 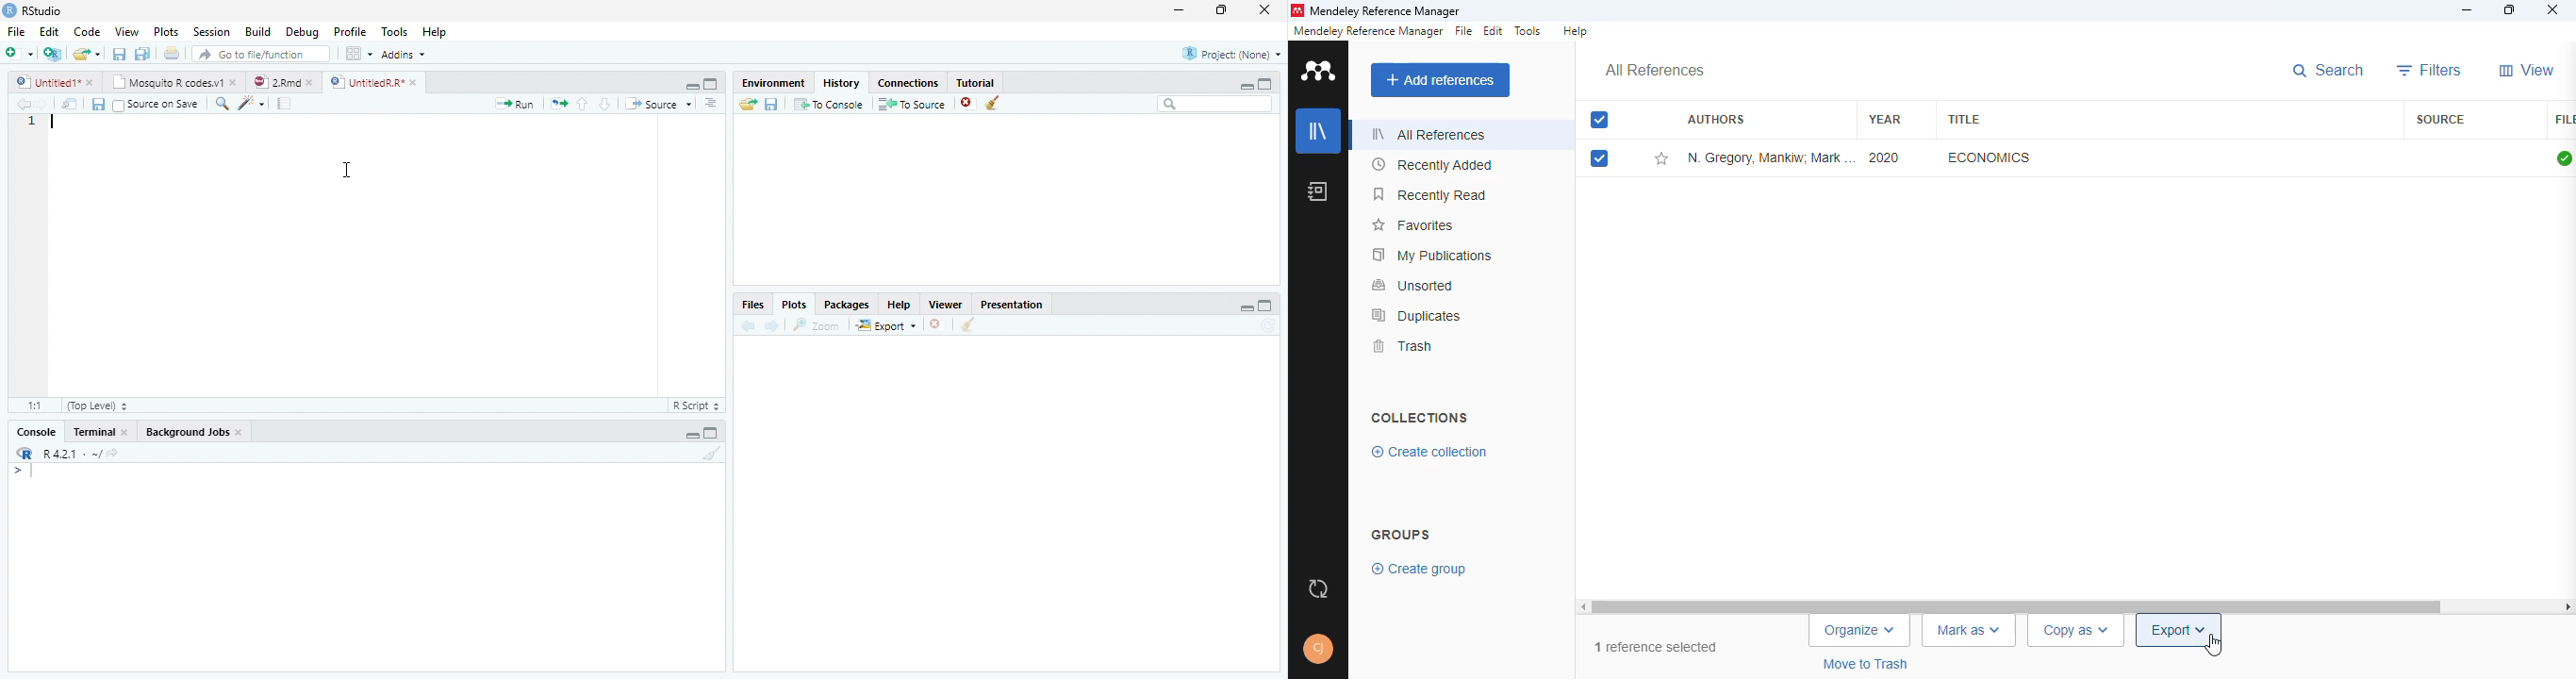 I want to click on ‘Mosquito R codes.v1, so click(x=168, y=82).